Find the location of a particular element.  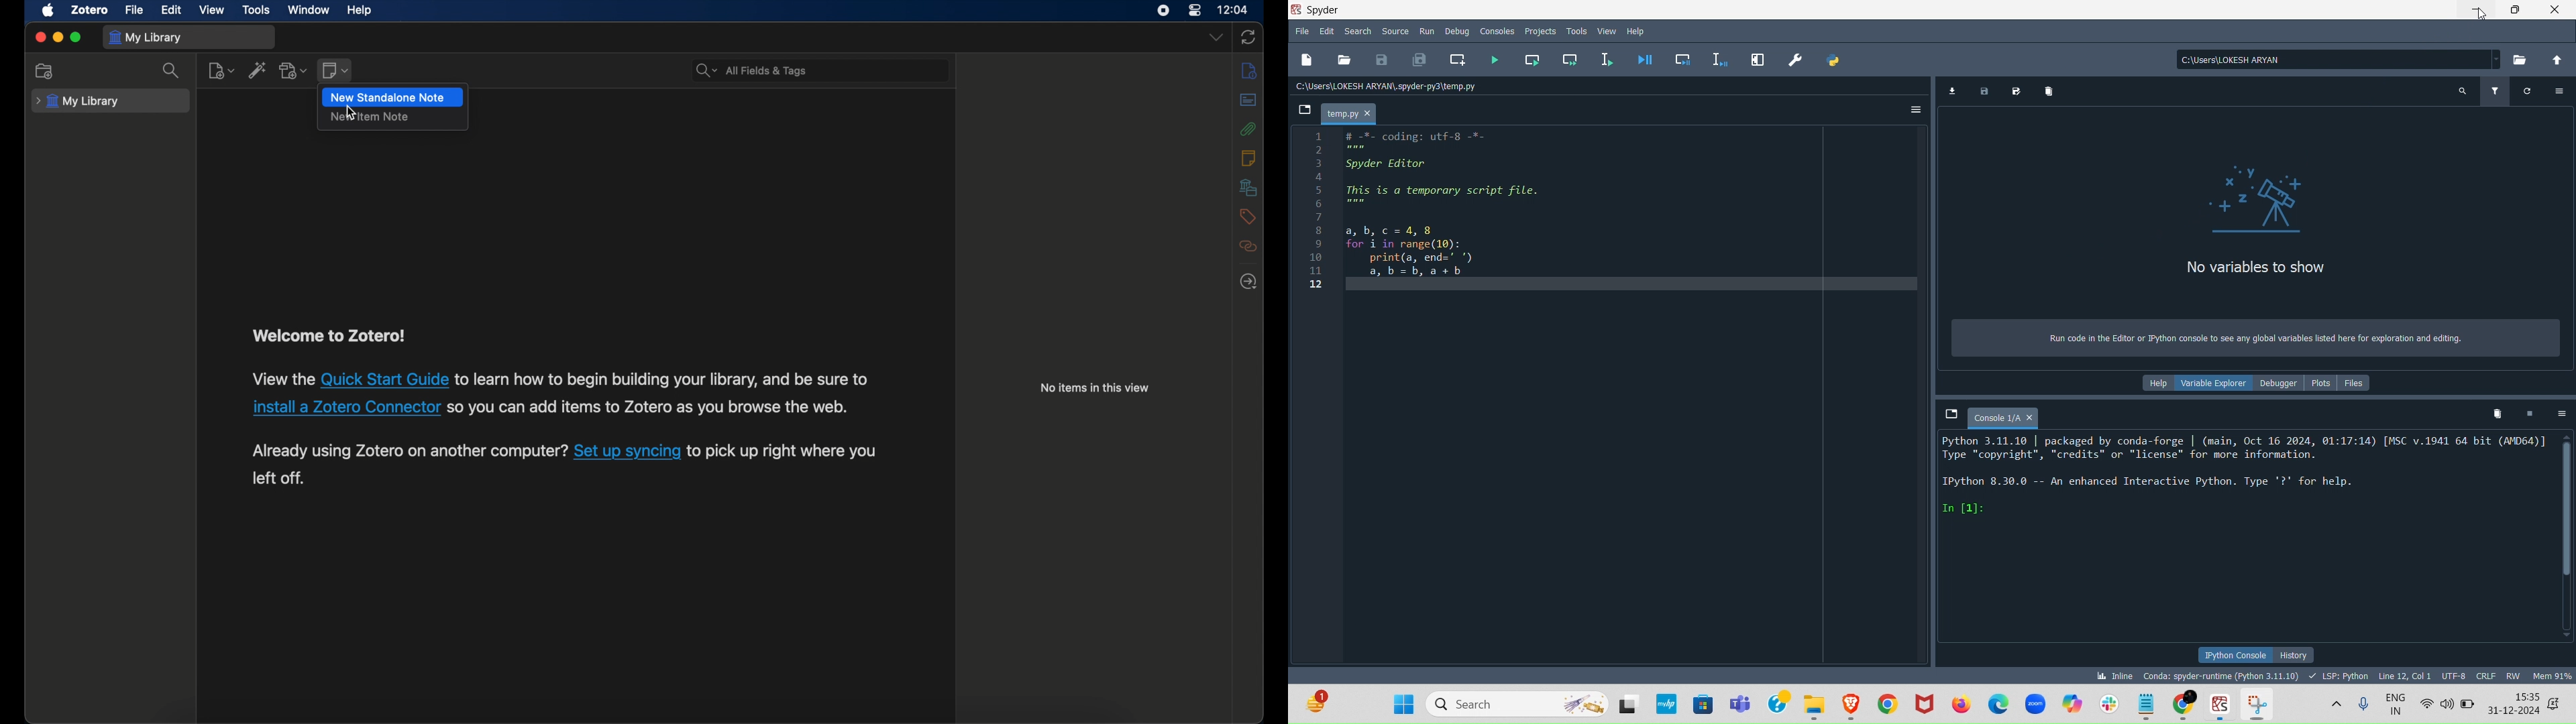

my library is located at coordinates (146, 38).